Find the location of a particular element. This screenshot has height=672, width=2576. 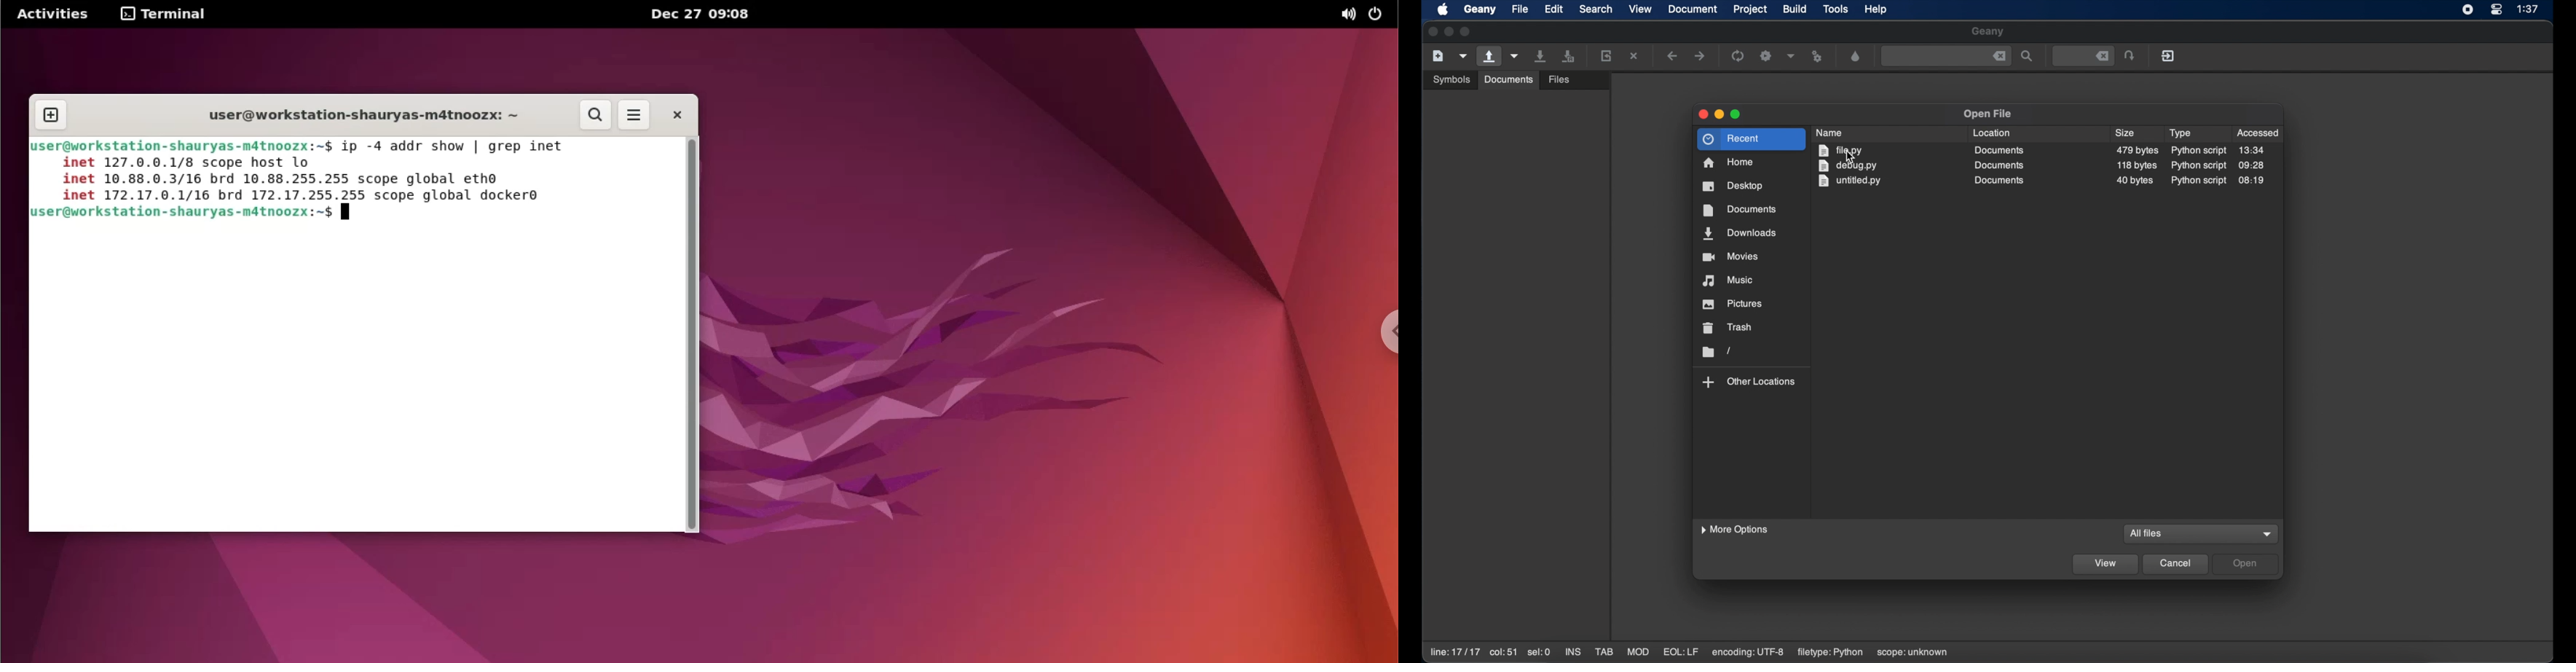

close current file is located at coordinates (1635, 56).